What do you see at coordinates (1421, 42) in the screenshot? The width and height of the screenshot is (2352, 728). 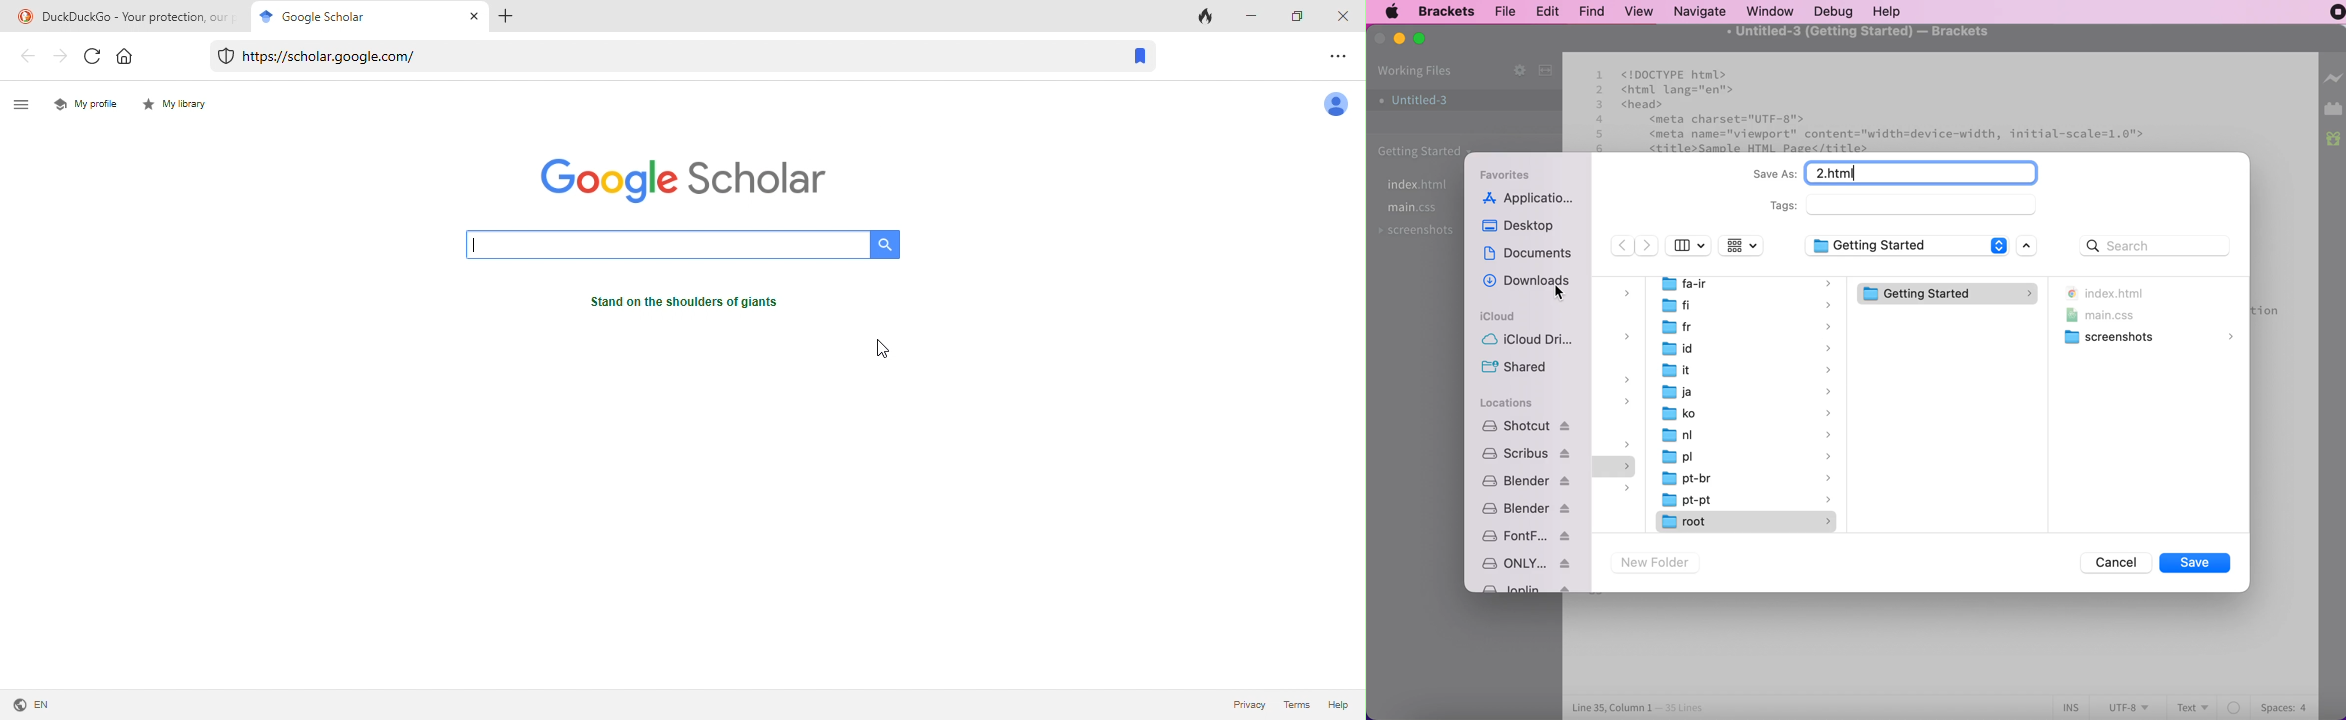 I see `maximize` at bounding box center [1421, 42].